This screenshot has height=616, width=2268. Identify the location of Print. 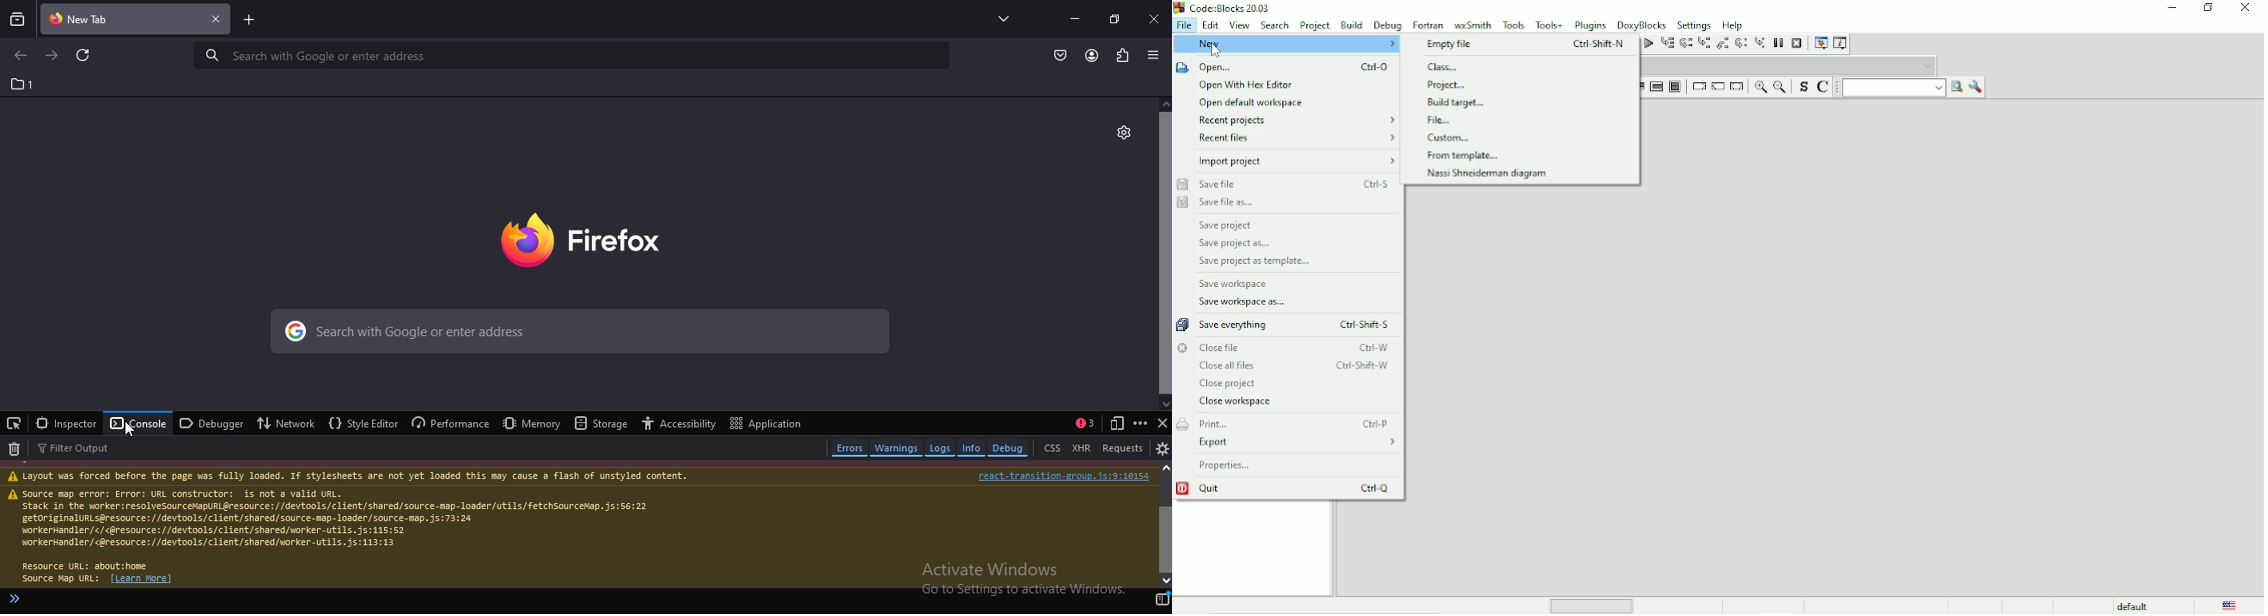
(1287, 423).